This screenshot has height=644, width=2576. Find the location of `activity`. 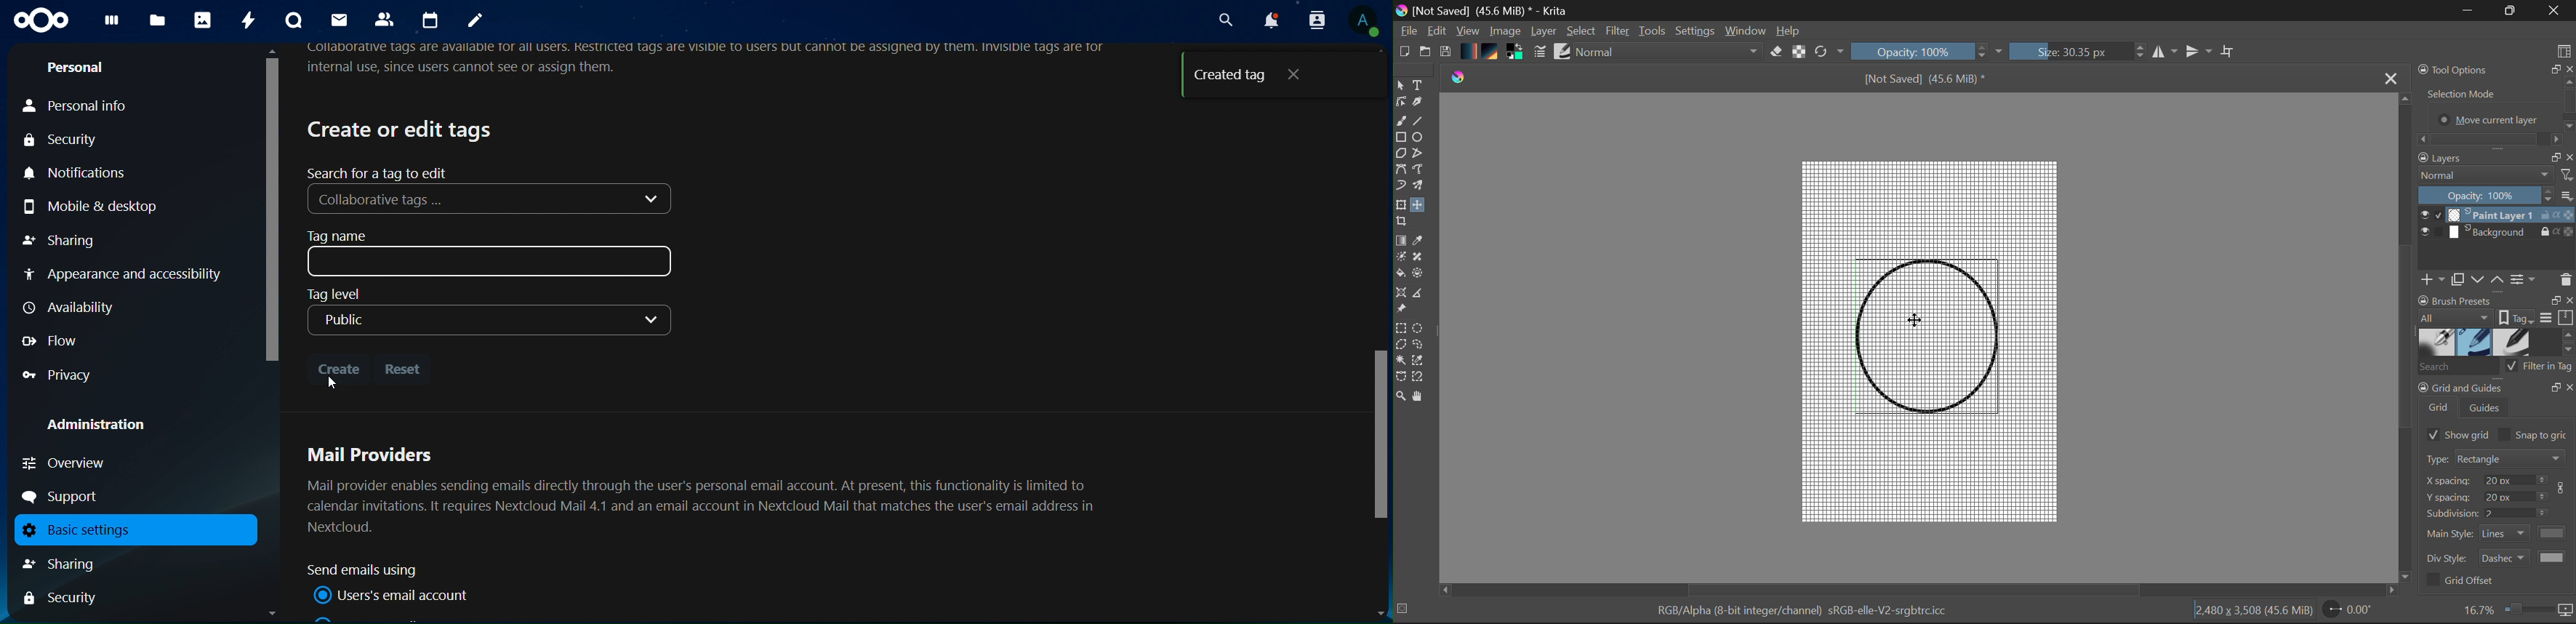

activity is located at coordinates (251, 20).